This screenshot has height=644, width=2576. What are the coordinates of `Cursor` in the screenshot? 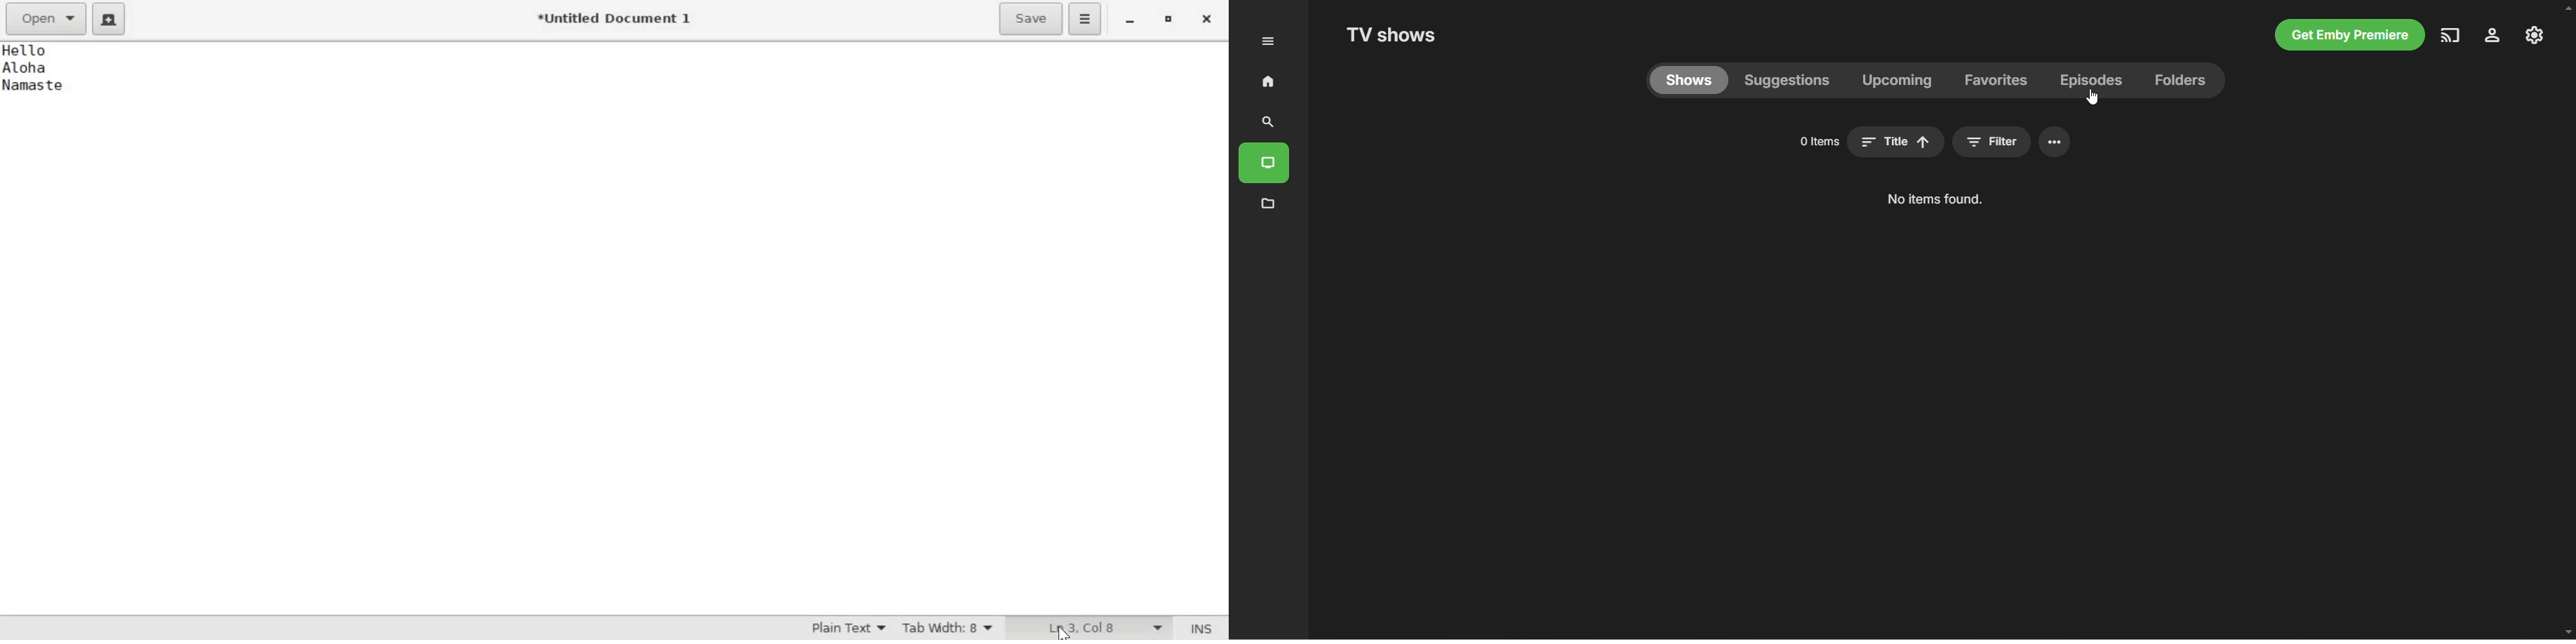 It's located at (1064, 632).